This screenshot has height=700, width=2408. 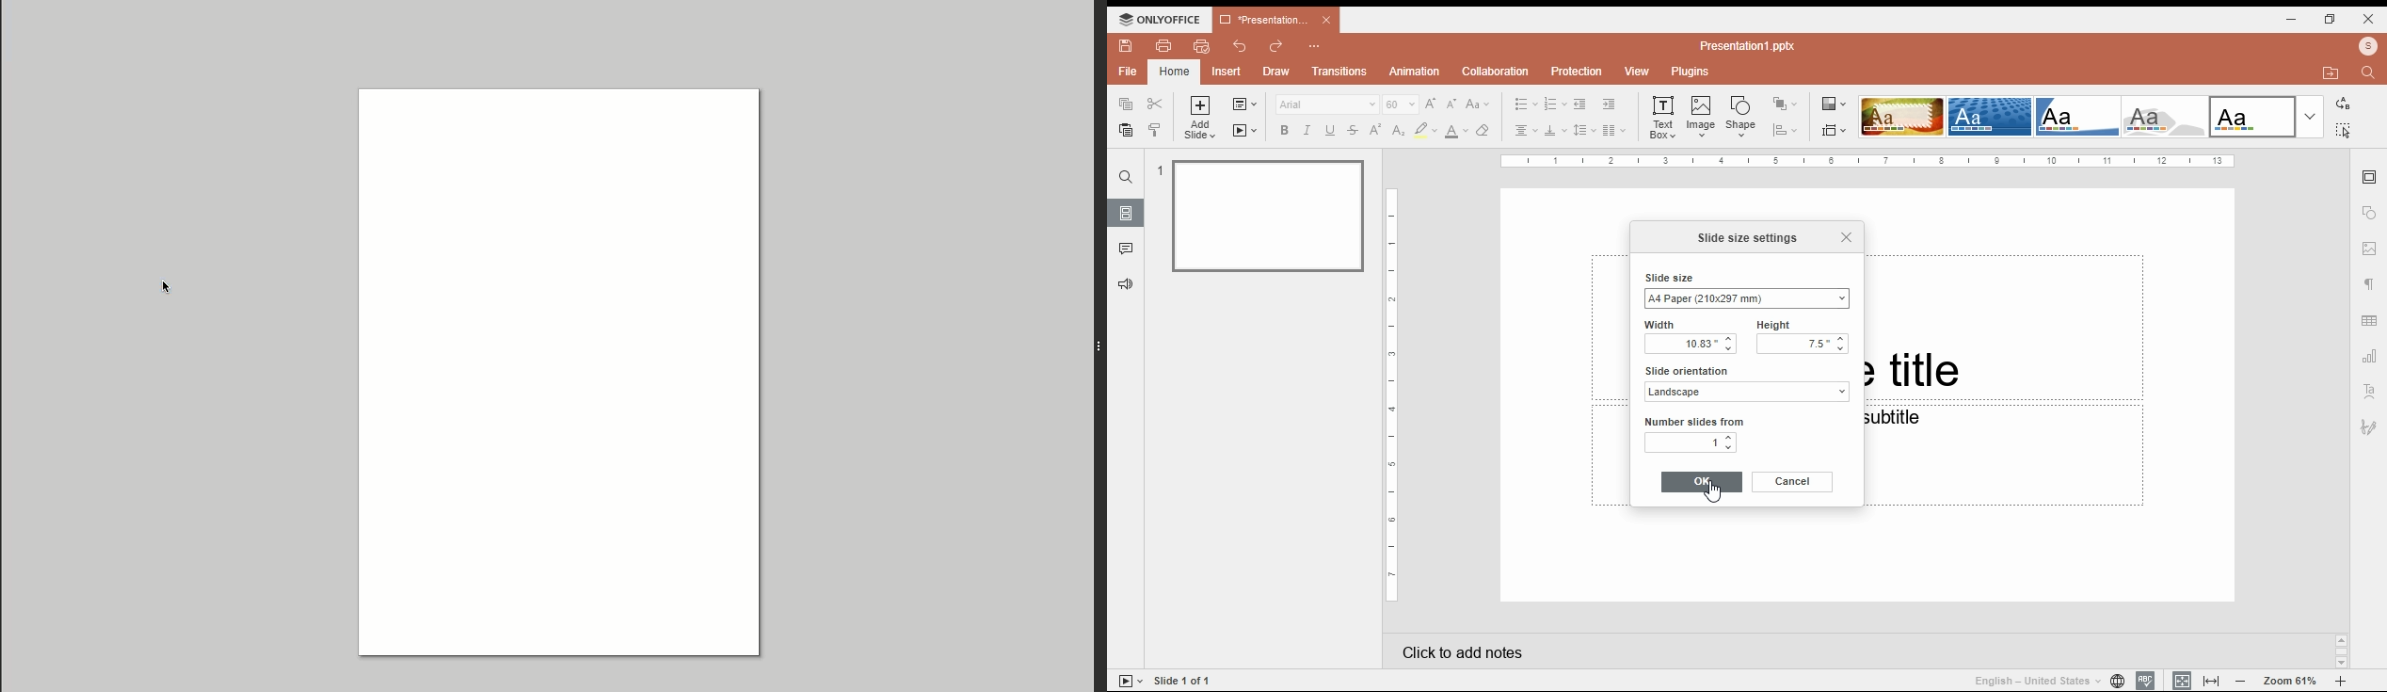 What do you see at coordinates (1665, 116) in the screenshot?
I see `text box` at bounding box center [1665, 116].